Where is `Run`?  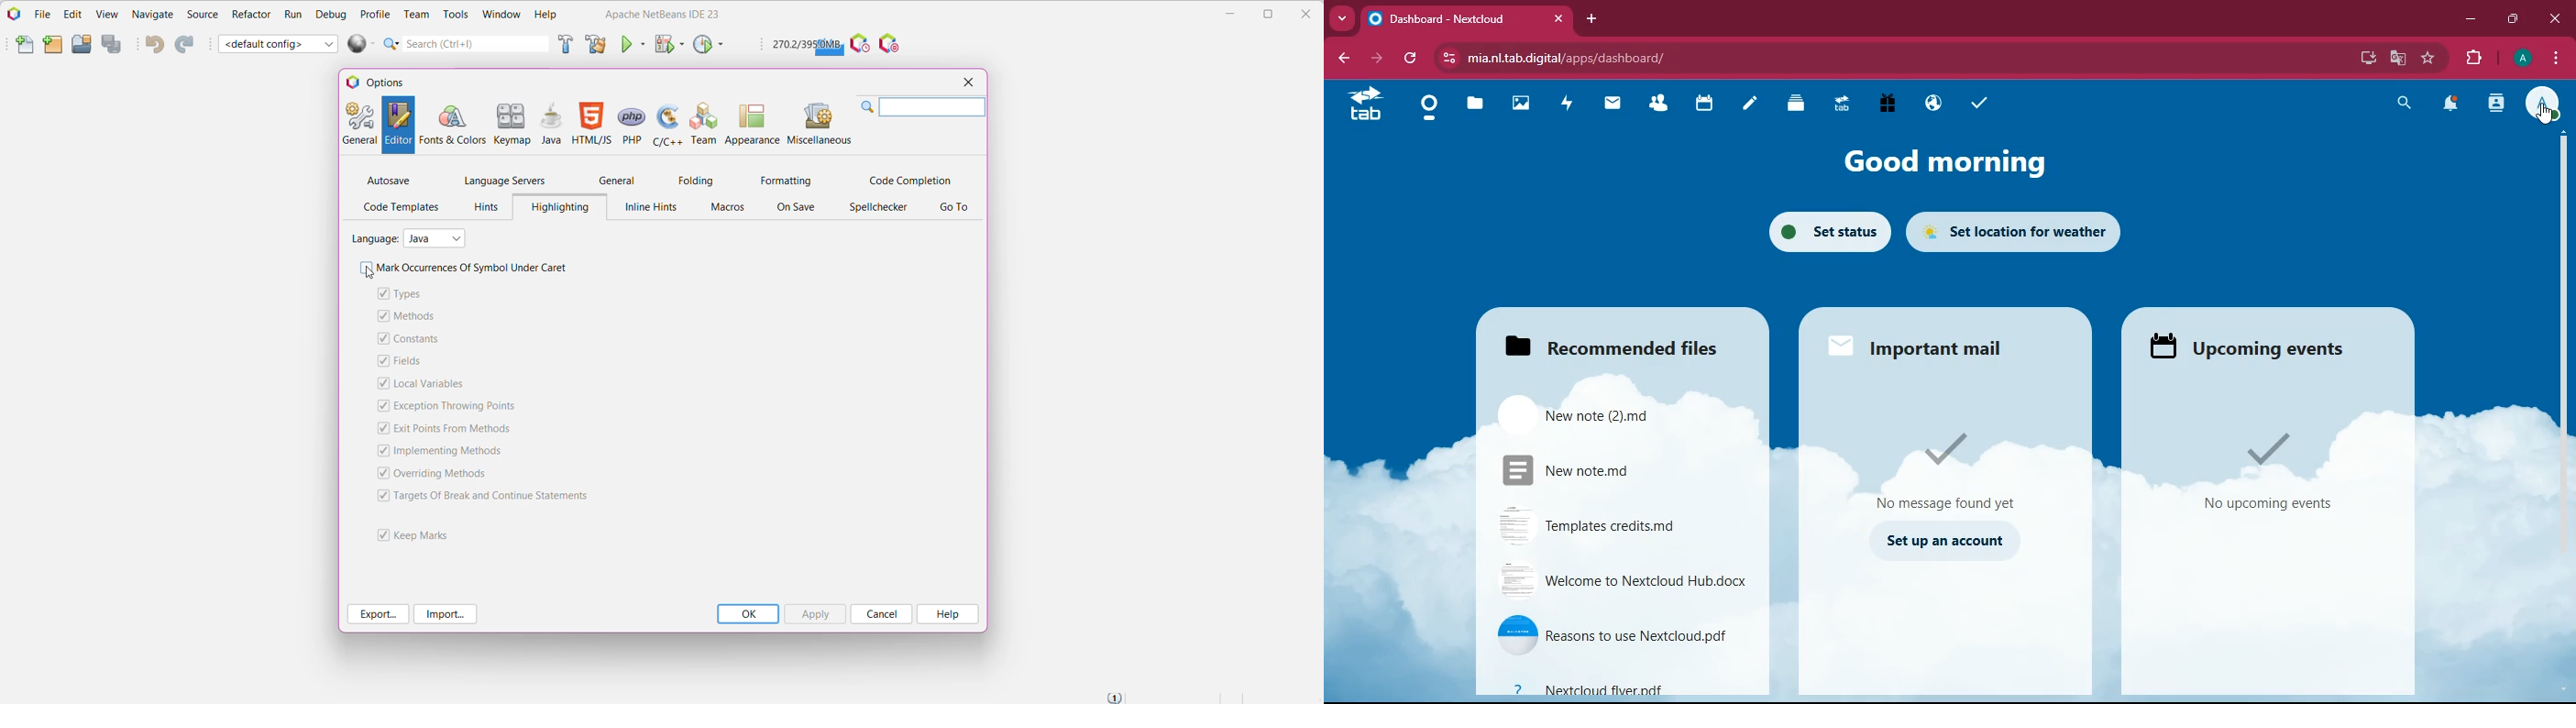
Run is located at coordinates (292, 14).